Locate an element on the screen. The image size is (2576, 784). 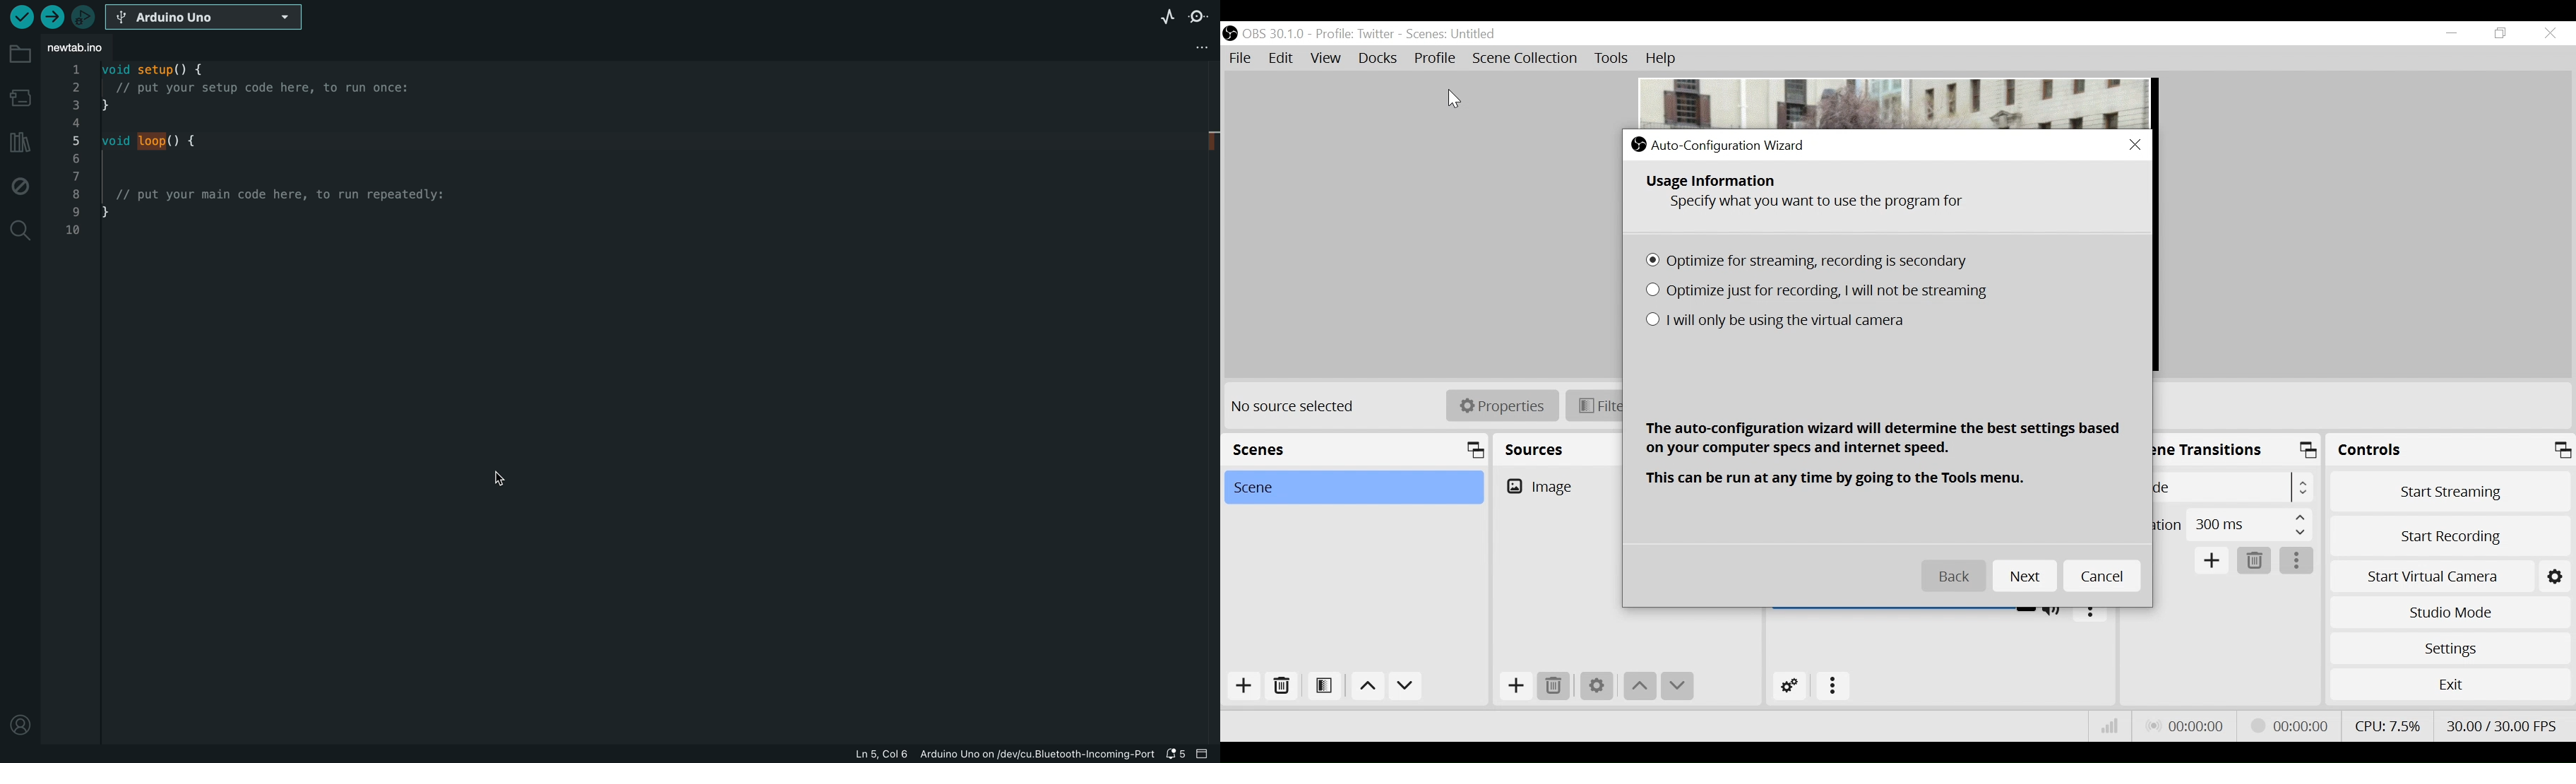
Move down is located at coordinates (1677, 686).